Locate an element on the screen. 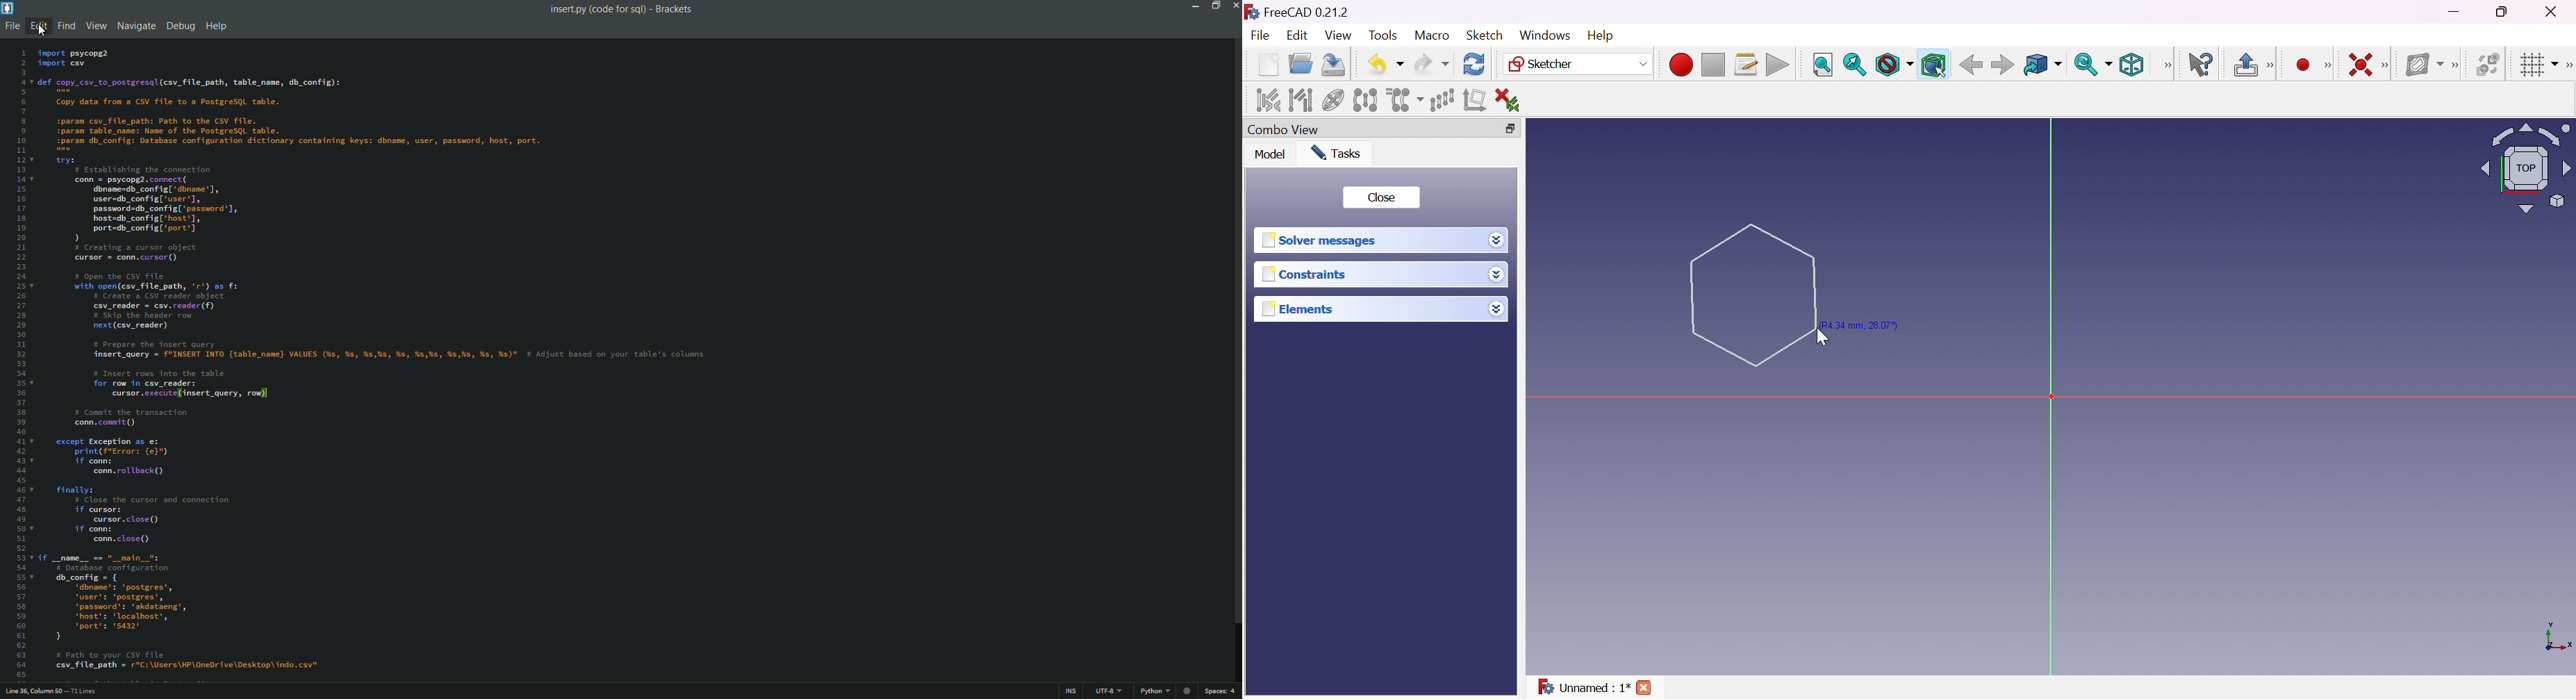 The width and height of the screenshot is (2576, 700). [Sketcher edit model] is located at coordinates (2272, 66).